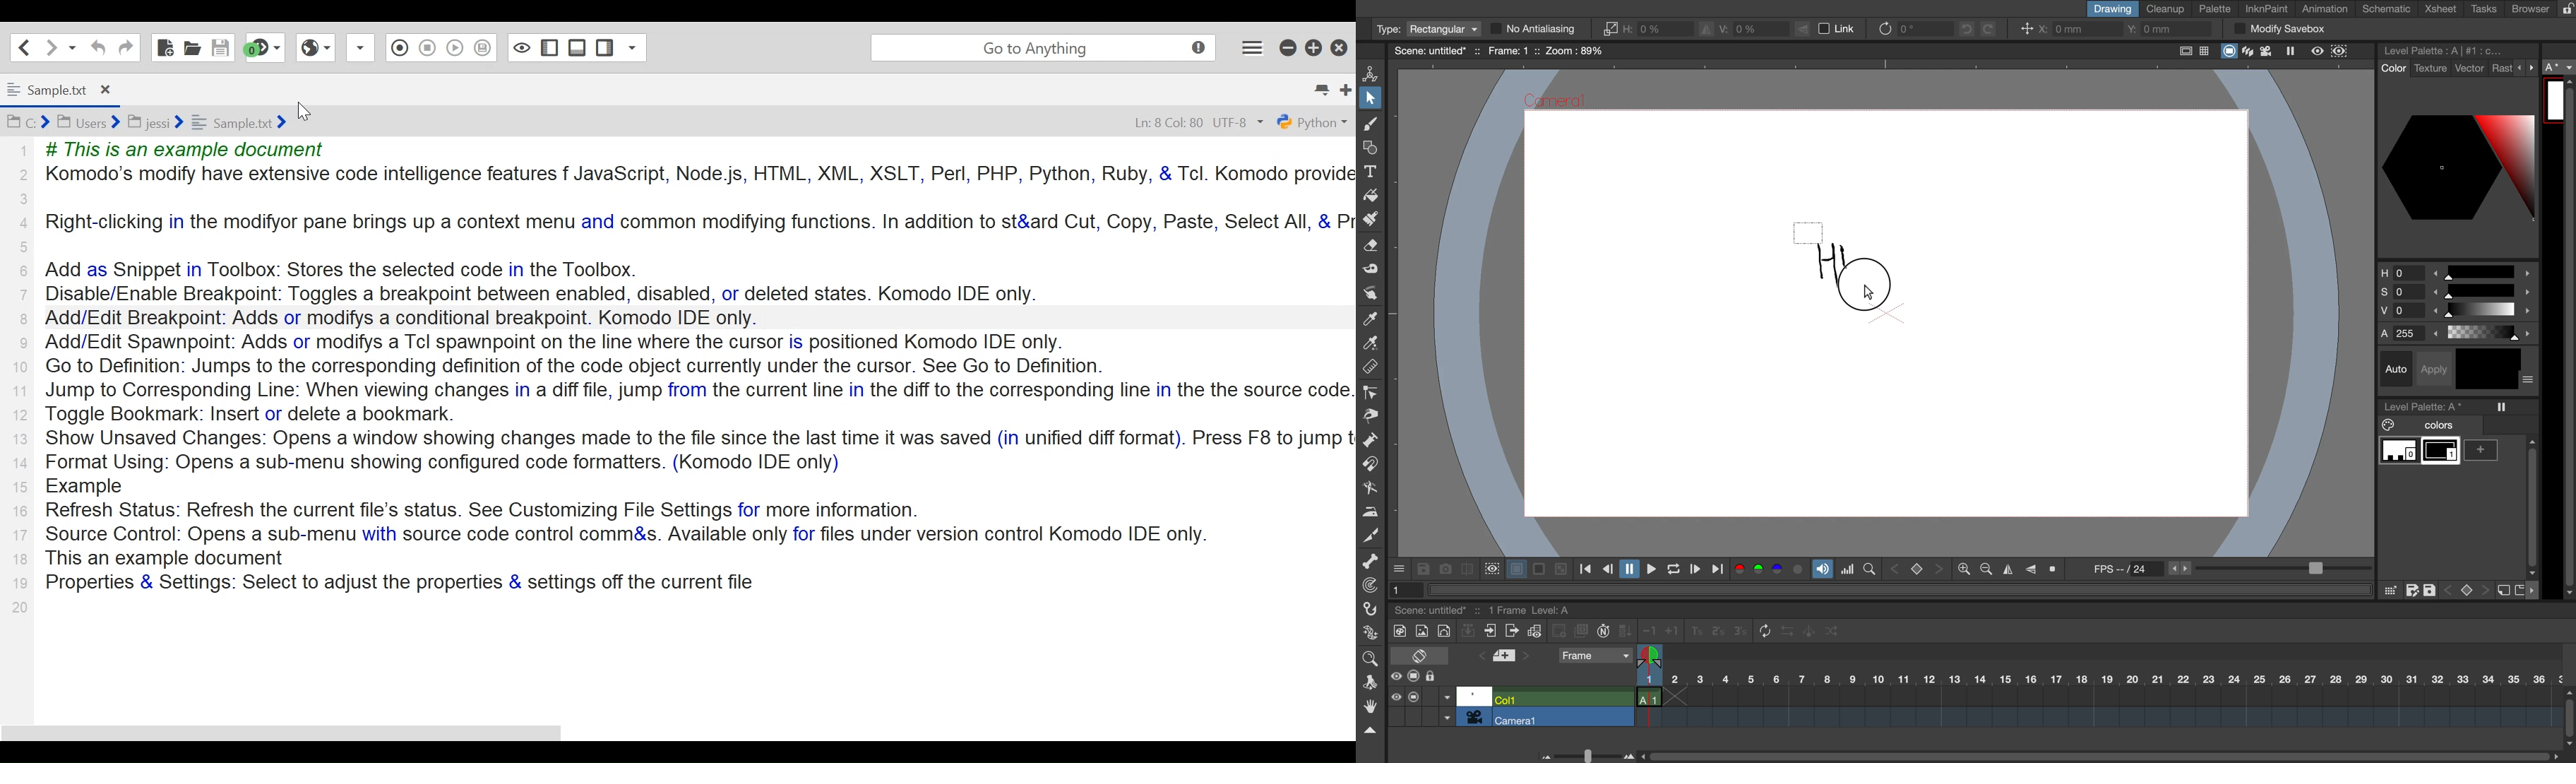  I want to click on checkered background, so click(1560, 568).